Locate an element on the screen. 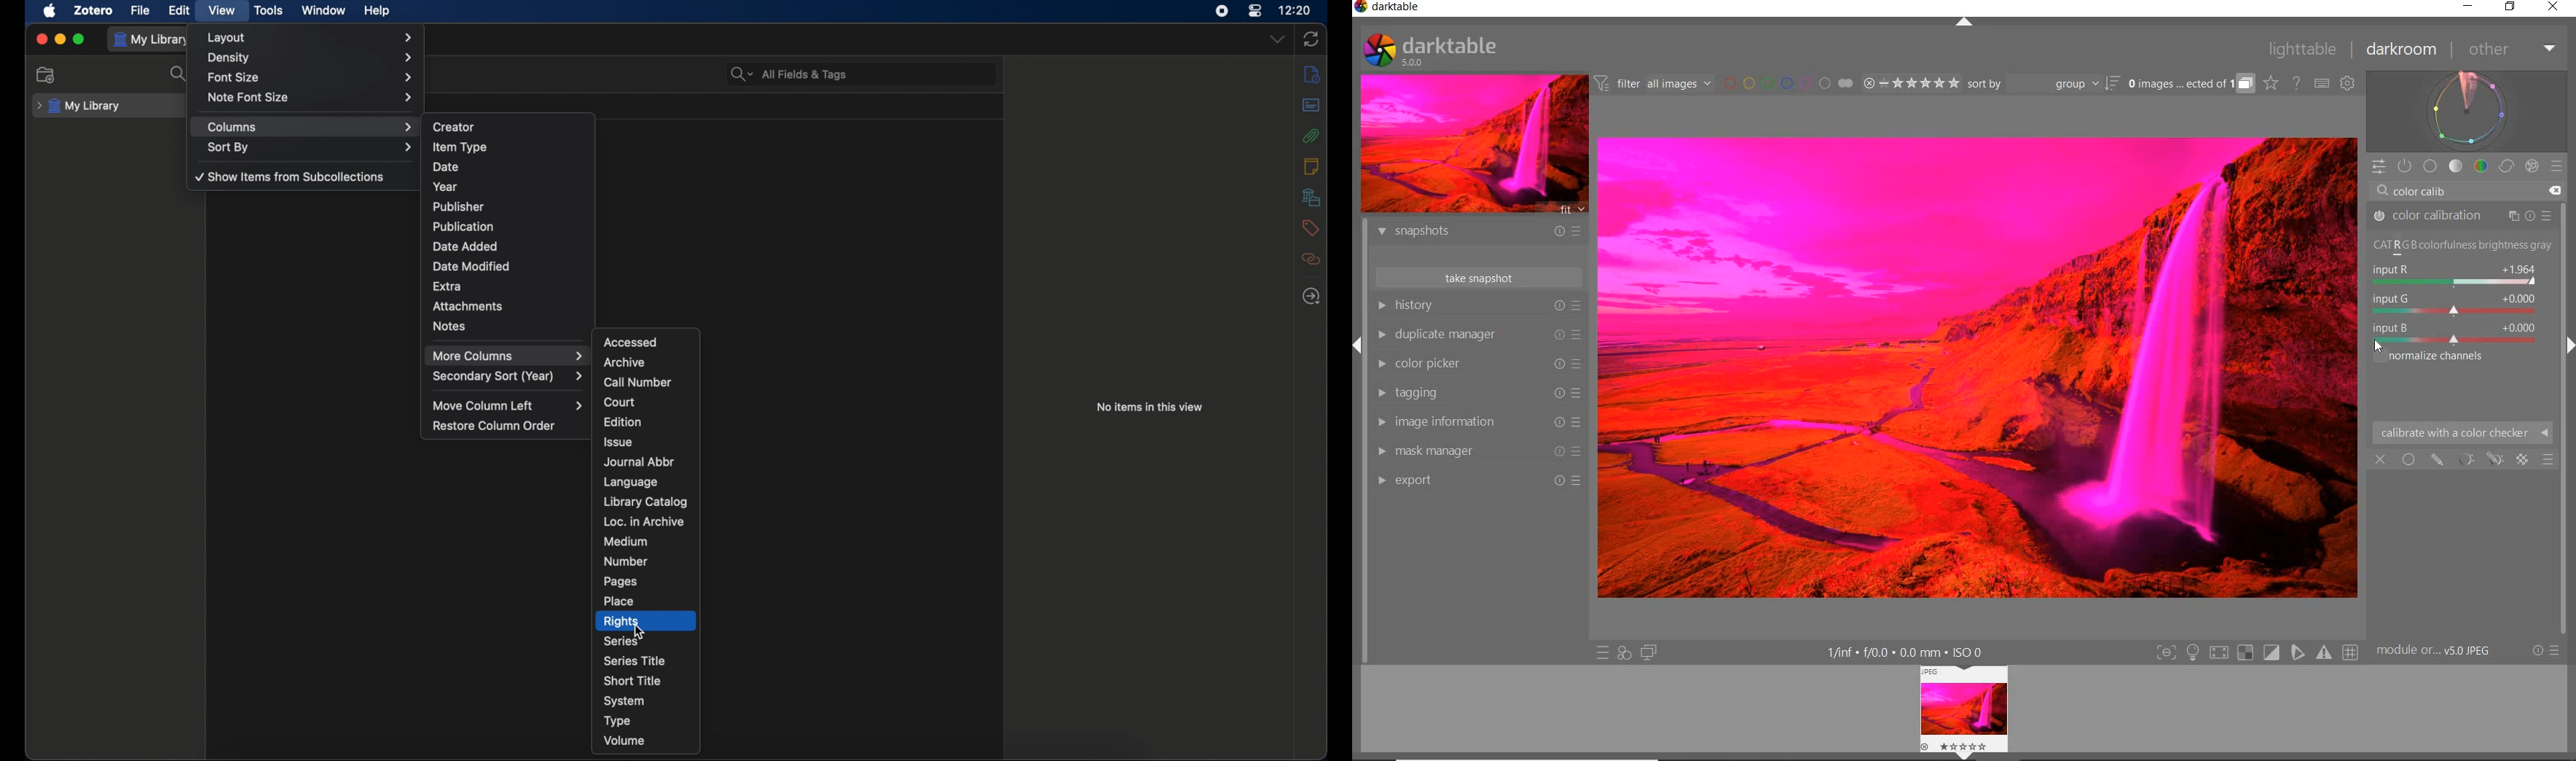 This screenshot has height=784, width=2576. move column left is located at coordinates (508, 405).